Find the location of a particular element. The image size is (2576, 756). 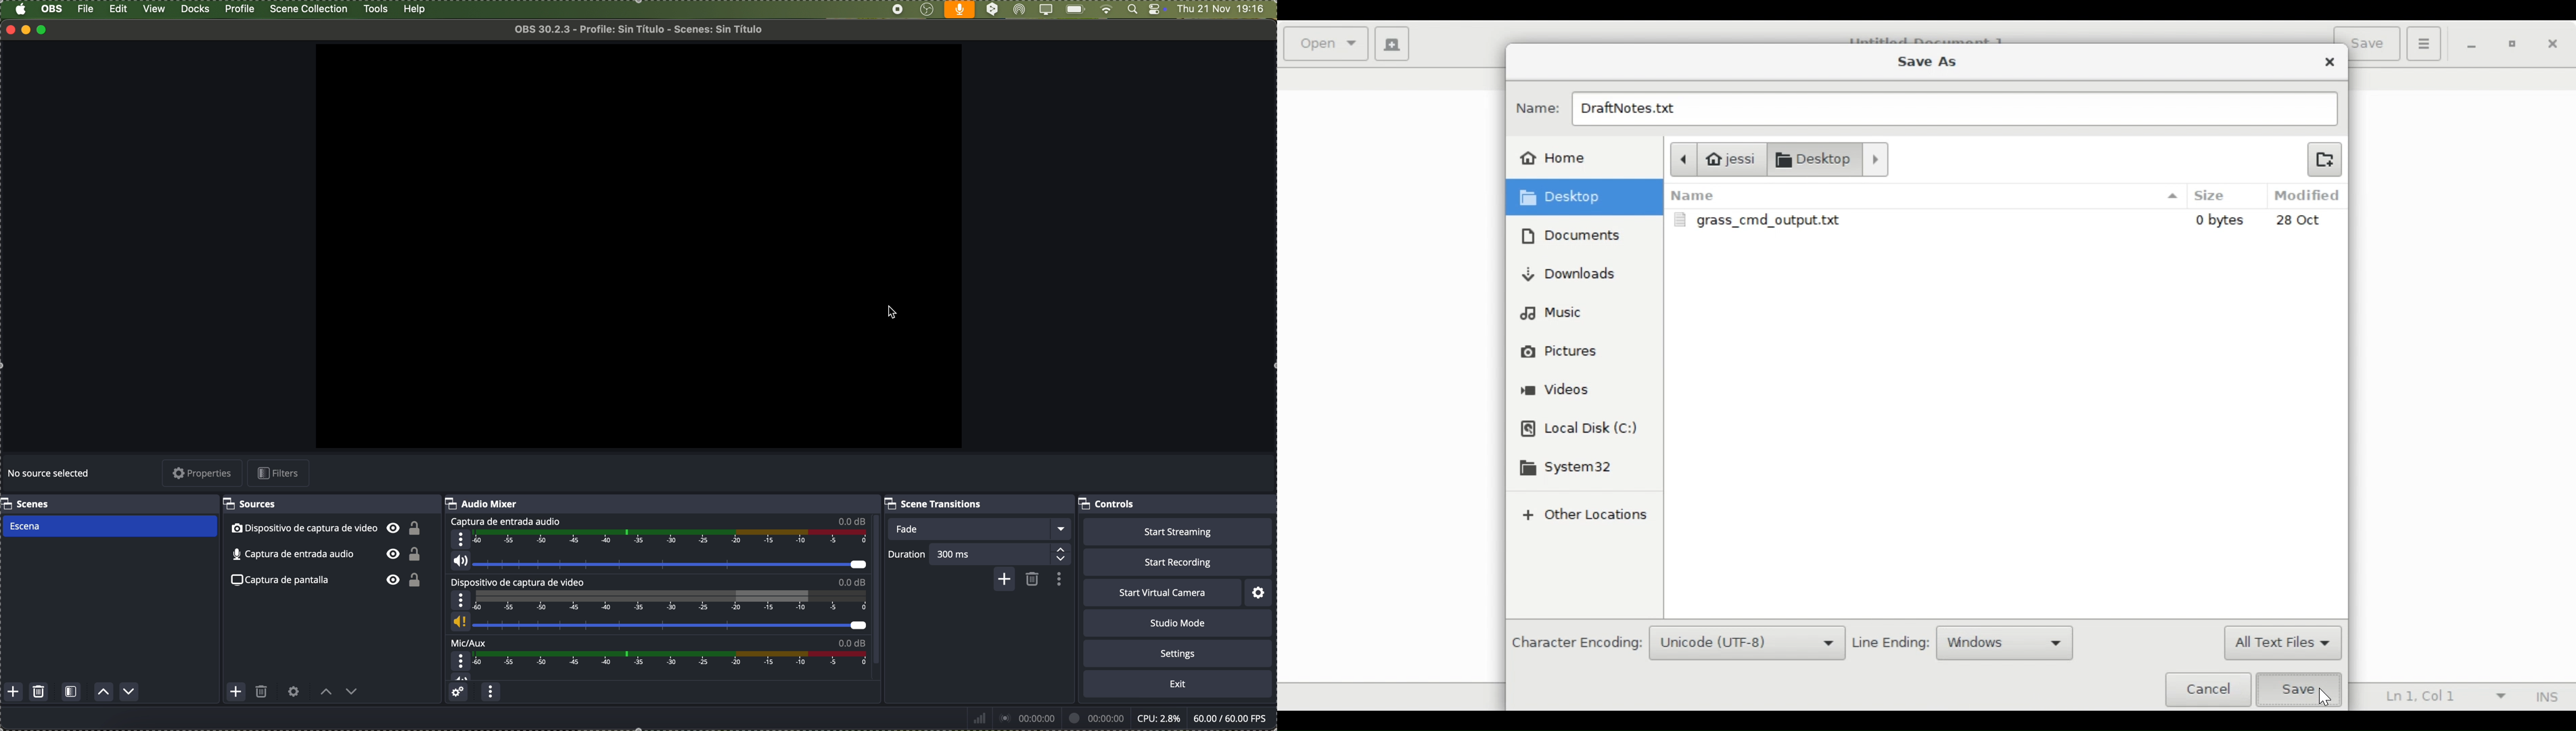

Create a new document is located at coordinates (1393, 44).